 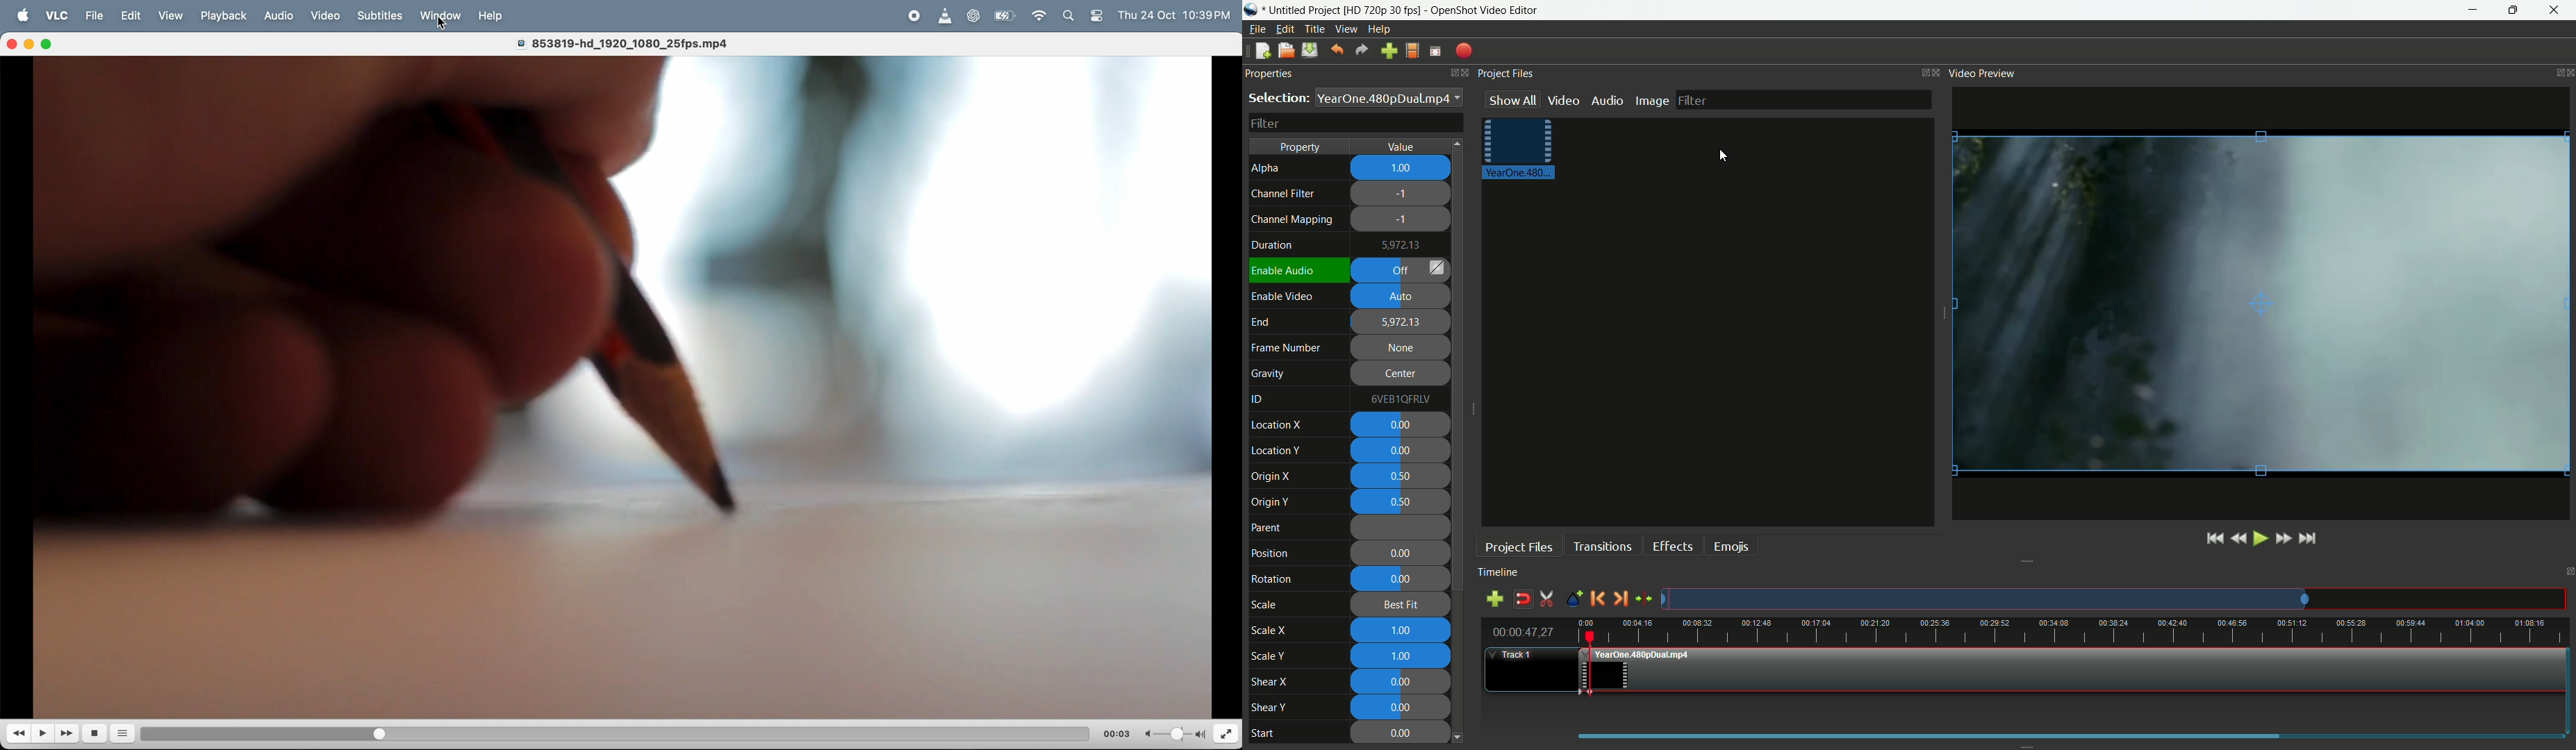 What do you see at coordinates (94, 16) in the screenshot?
I see `file` at bounding box center [94, 16].